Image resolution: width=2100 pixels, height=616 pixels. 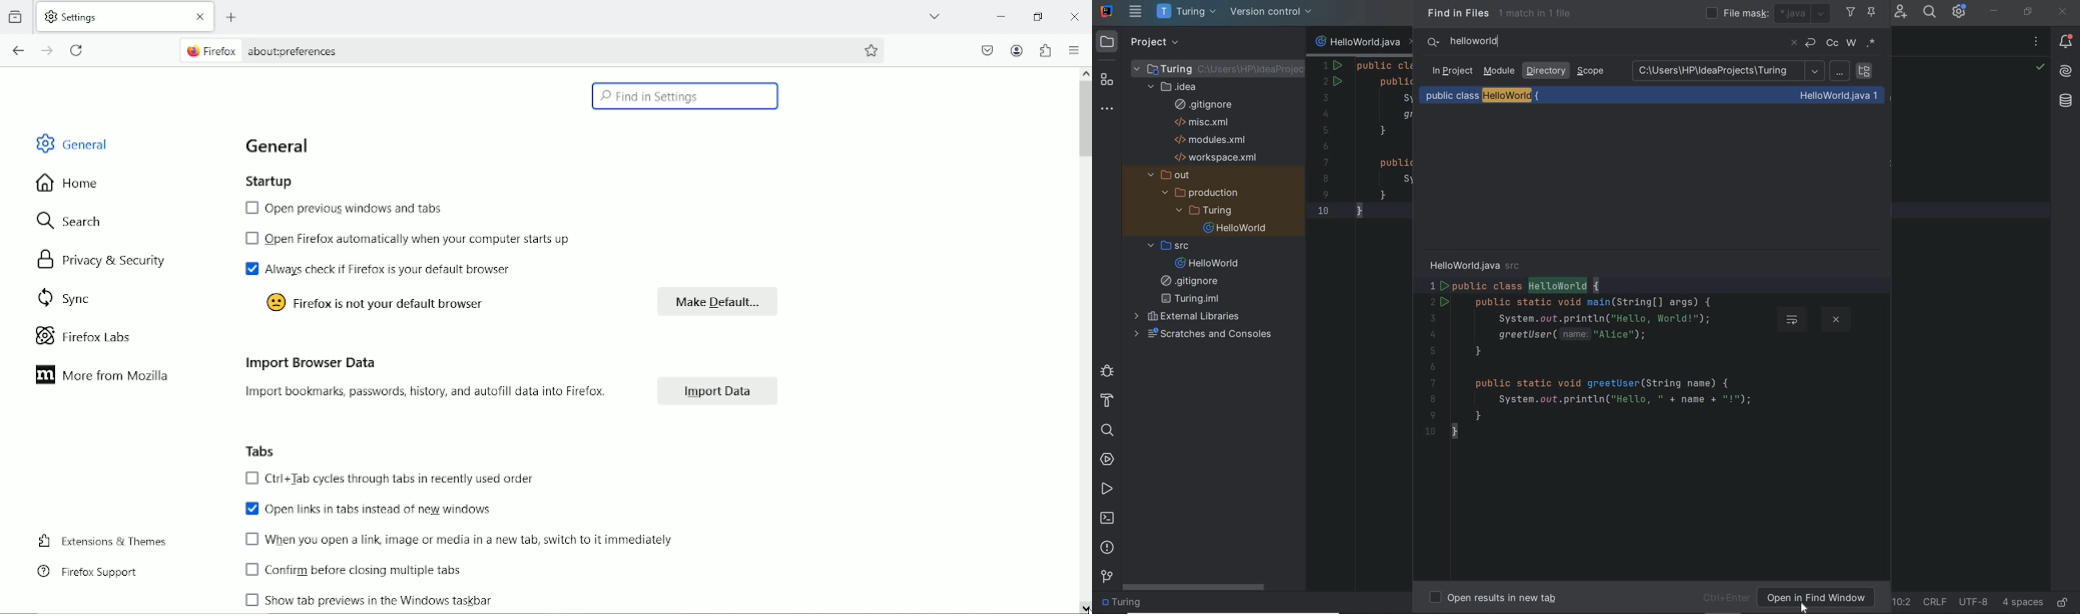 I want to click on General, so click(x=276, y=144).